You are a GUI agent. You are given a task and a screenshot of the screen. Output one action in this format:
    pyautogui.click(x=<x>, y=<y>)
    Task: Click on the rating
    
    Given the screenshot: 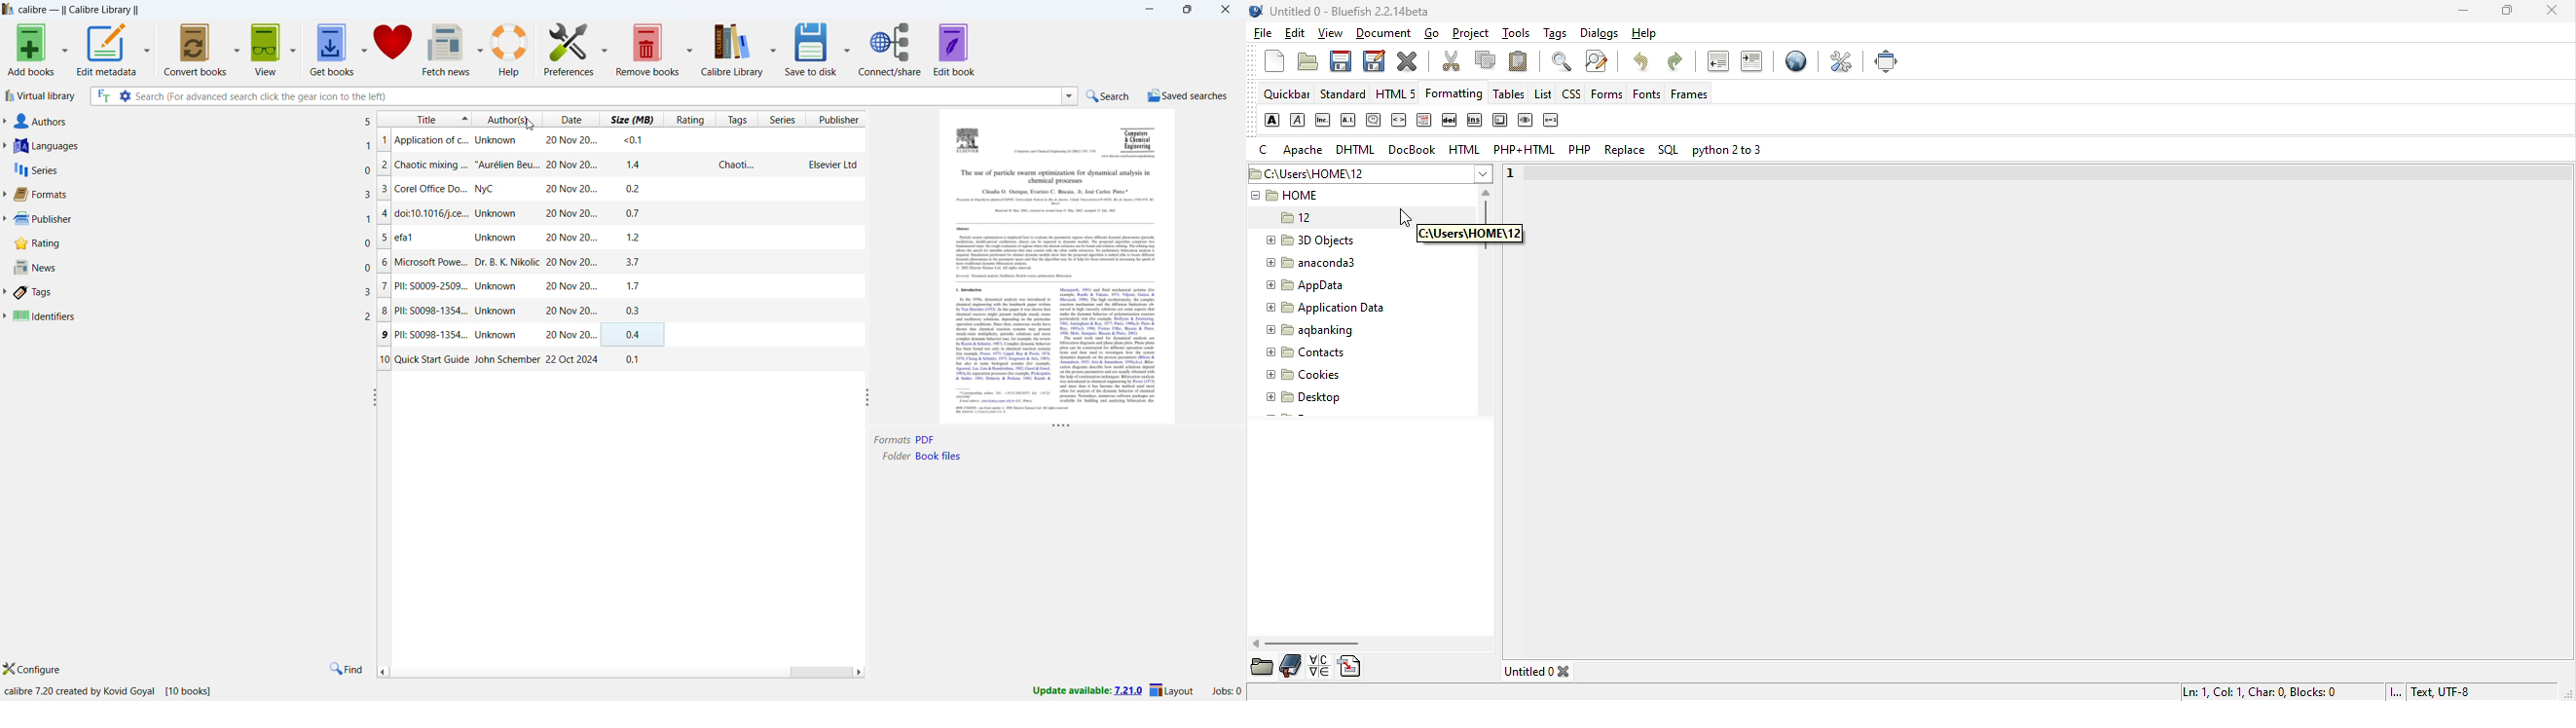 What is the action you would take?
    pyautogui.click(x=191, y=243)
    